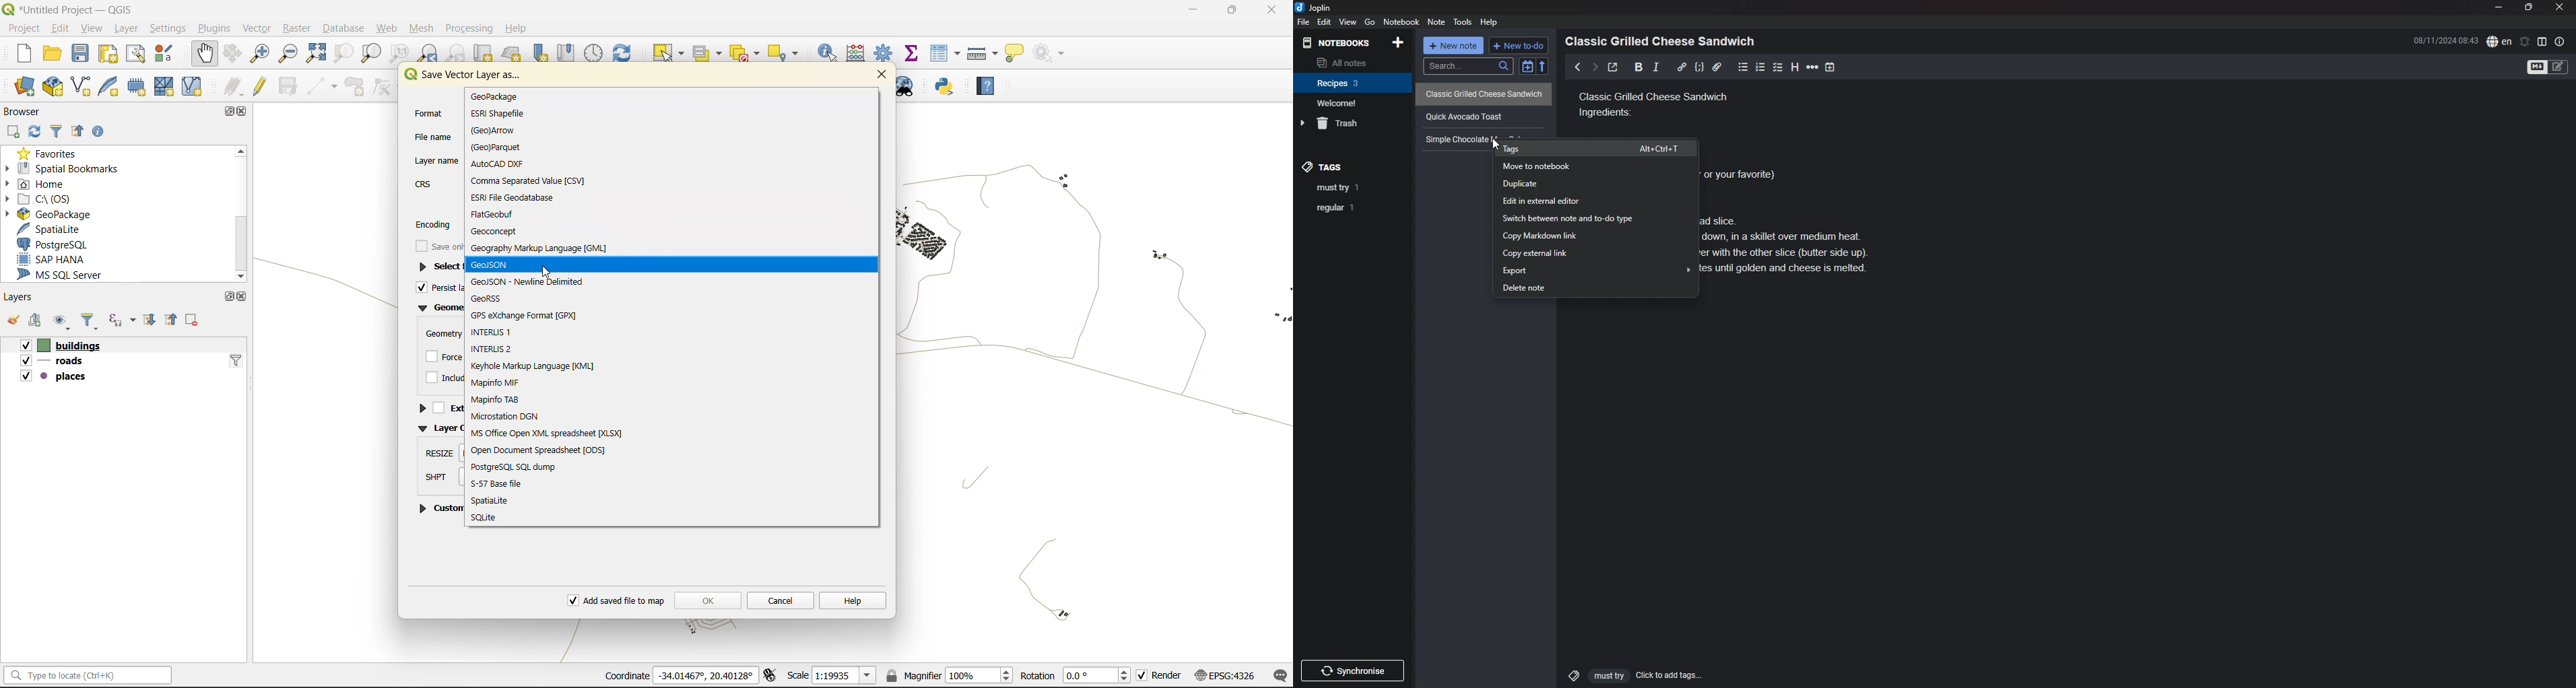  Describe the element at coordinates (508, 416) in the screenshot. I see `microstation dgn` at that location.